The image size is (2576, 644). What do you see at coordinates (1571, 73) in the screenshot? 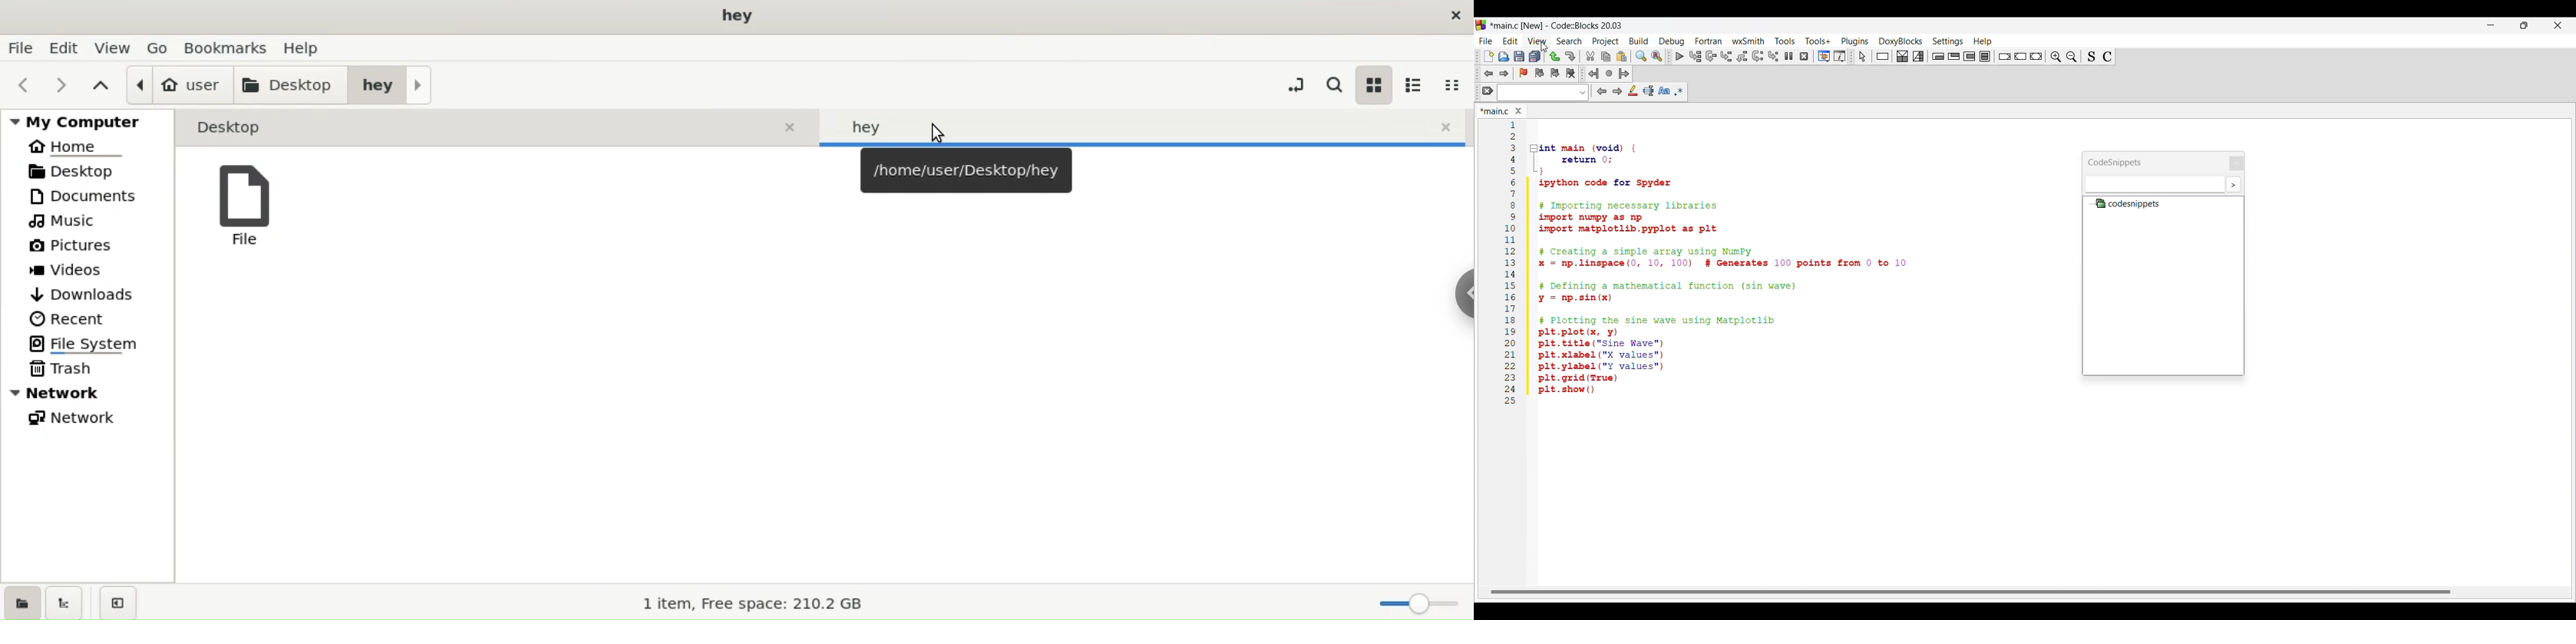
I see `Clear bookmarks` at bounding box center [1571, 73].